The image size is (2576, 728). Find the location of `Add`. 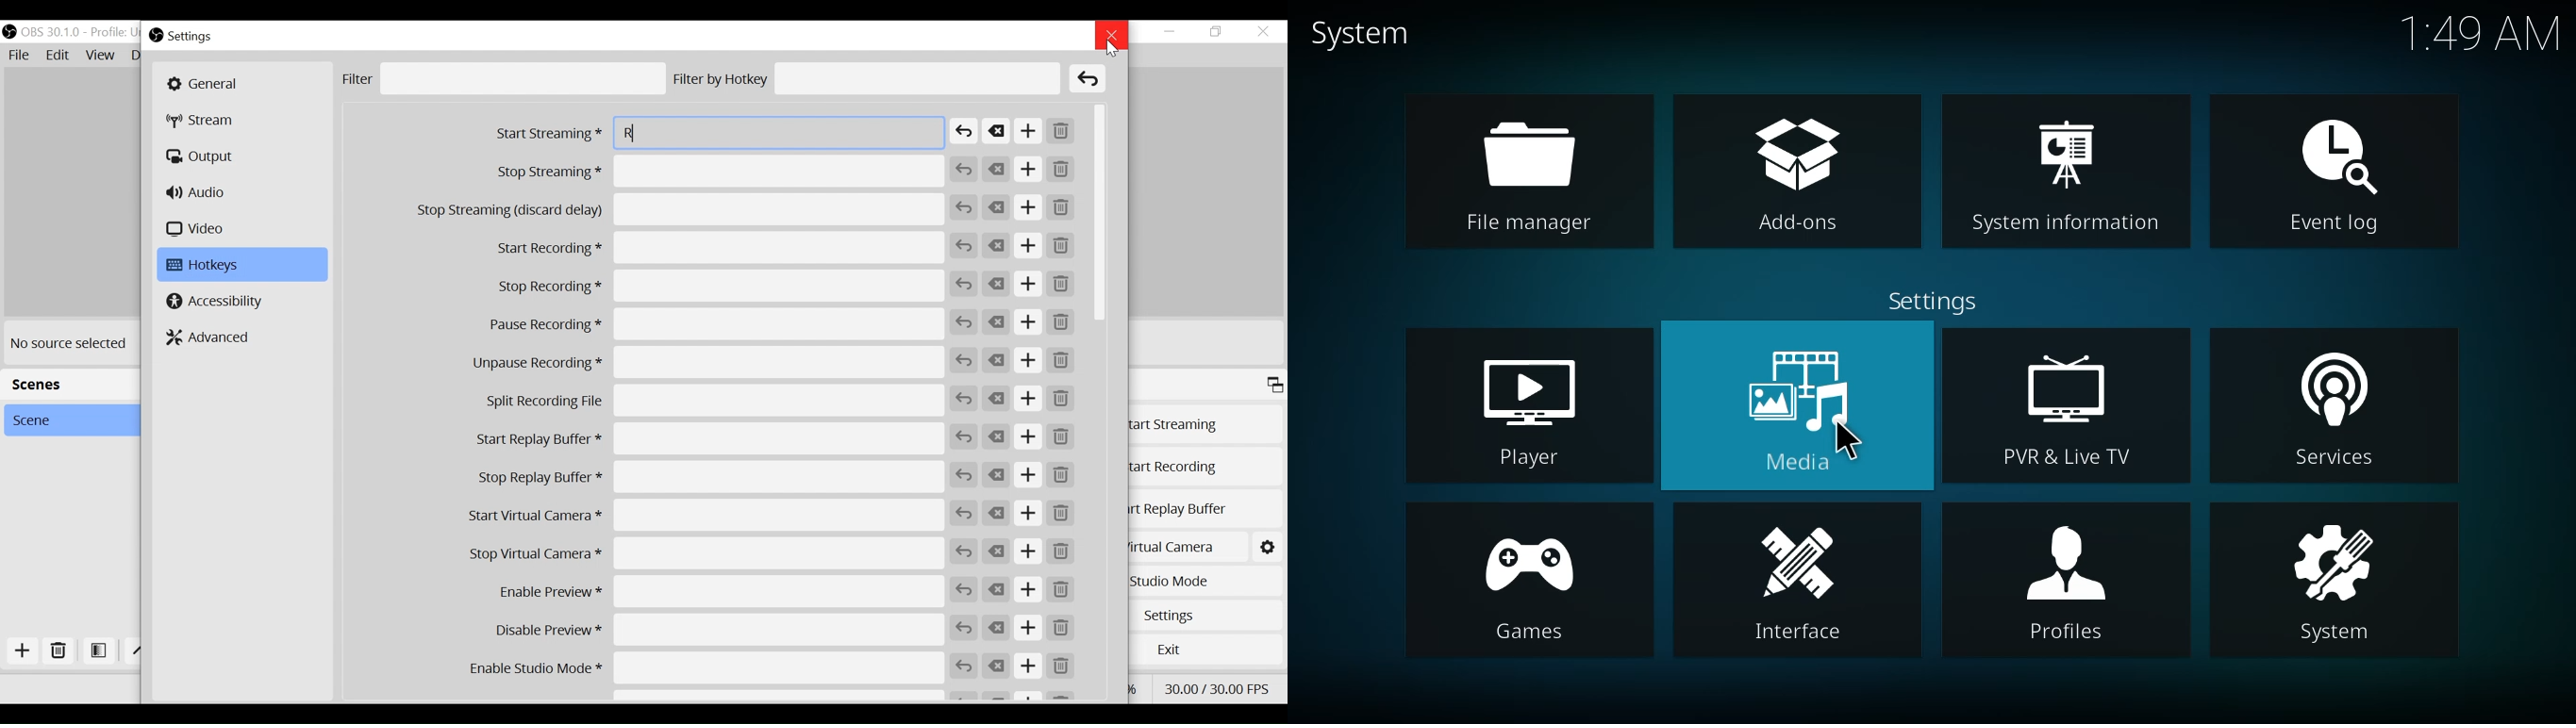

Add is located at coordinates (1029, 323).